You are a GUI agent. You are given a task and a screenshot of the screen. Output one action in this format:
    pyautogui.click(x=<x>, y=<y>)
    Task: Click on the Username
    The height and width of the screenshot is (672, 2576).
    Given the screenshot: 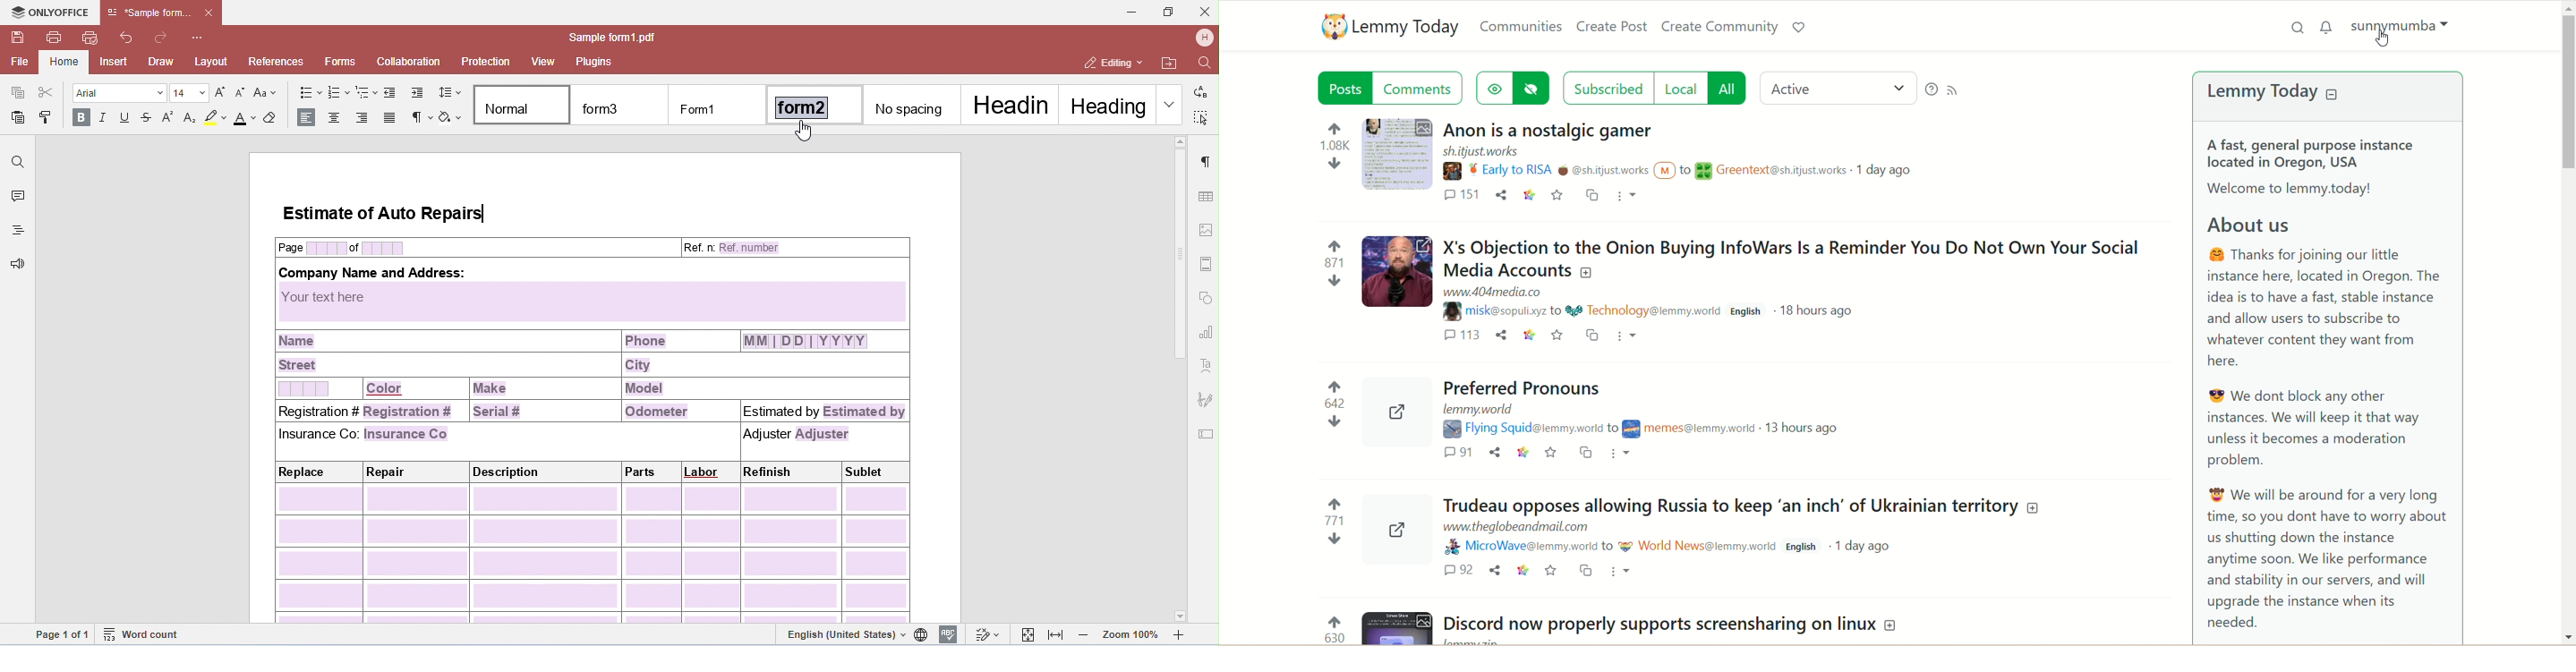 What is the action you would take?
    pyautogui.click(x=1548, y=170)
    